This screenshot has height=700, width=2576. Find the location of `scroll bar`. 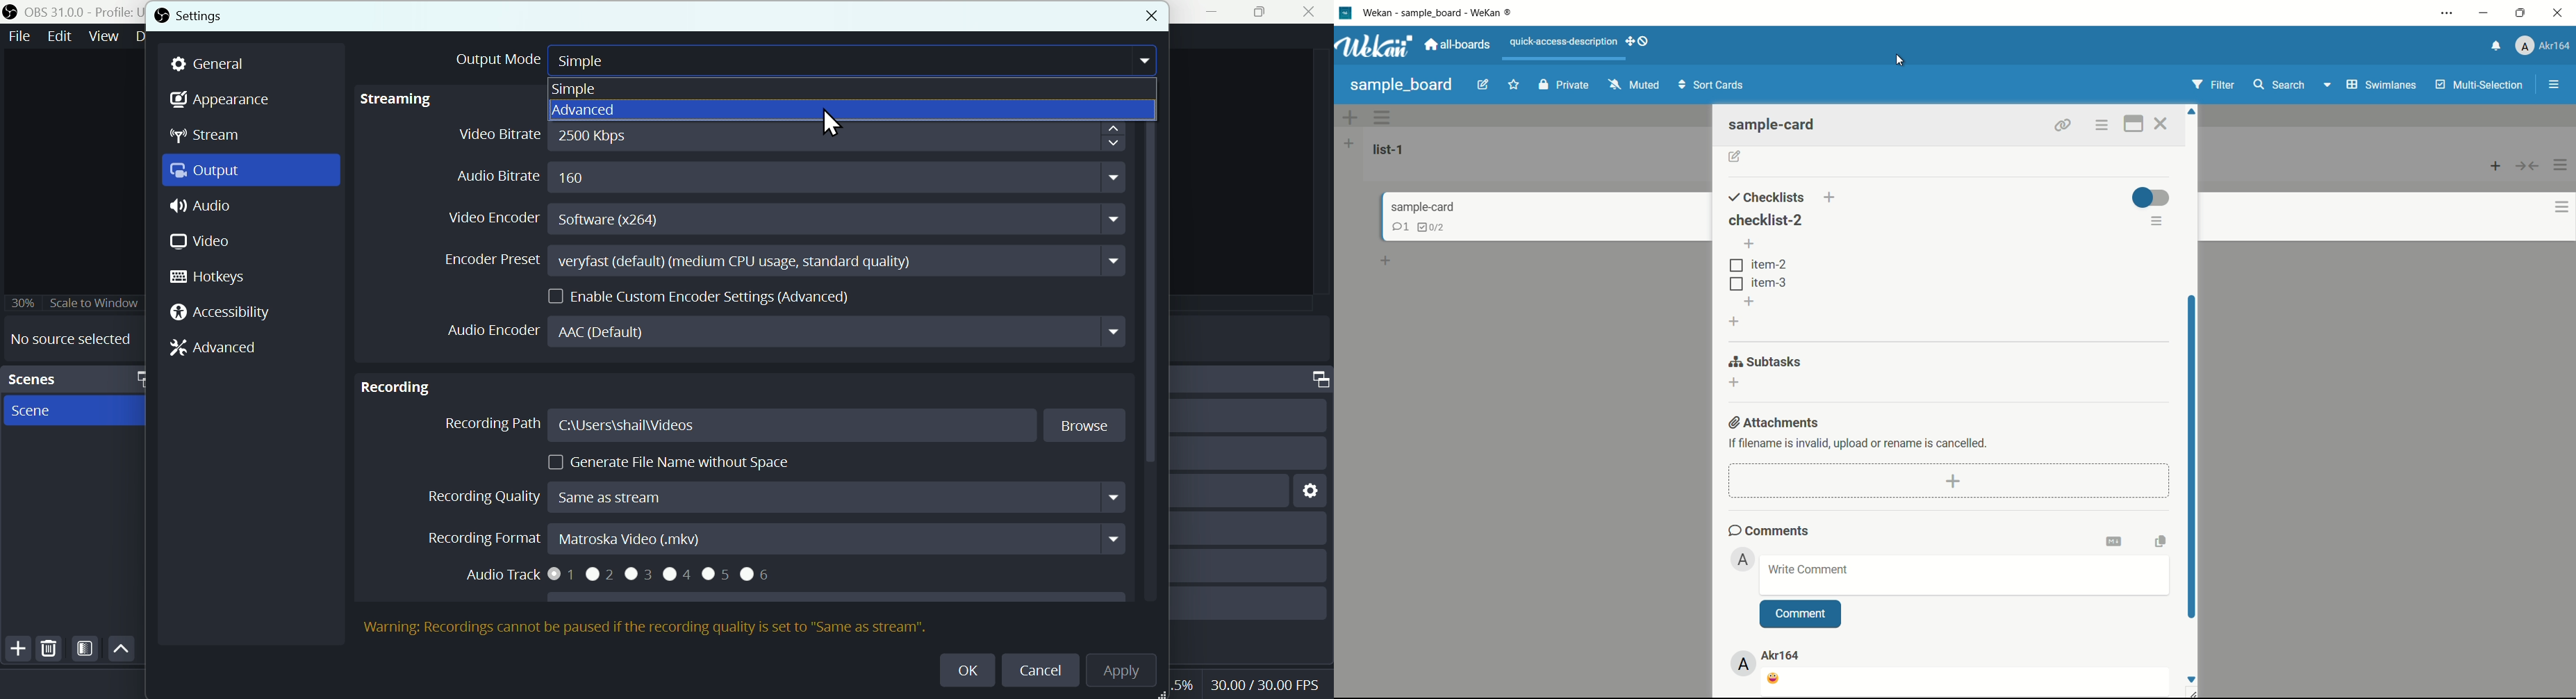

scroll bar is located at coordinates (1153, 361).